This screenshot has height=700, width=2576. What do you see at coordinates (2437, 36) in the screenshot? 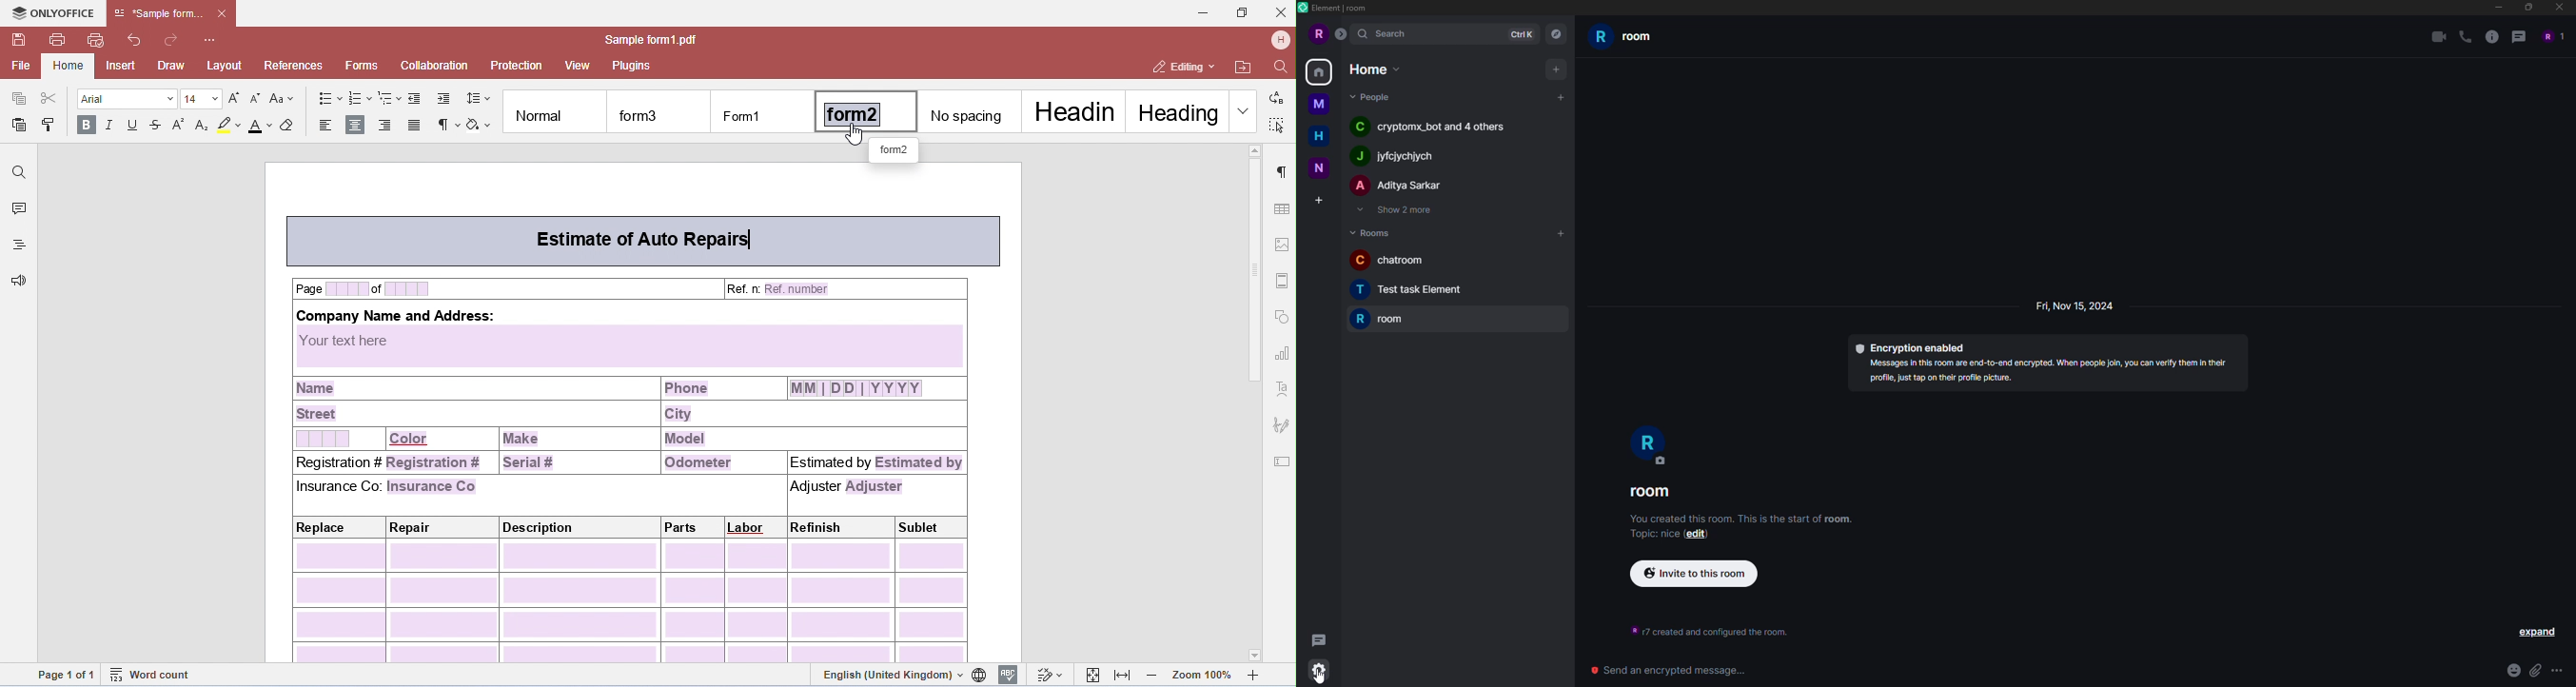
I see `video call` at bounding box center [2437, 36].